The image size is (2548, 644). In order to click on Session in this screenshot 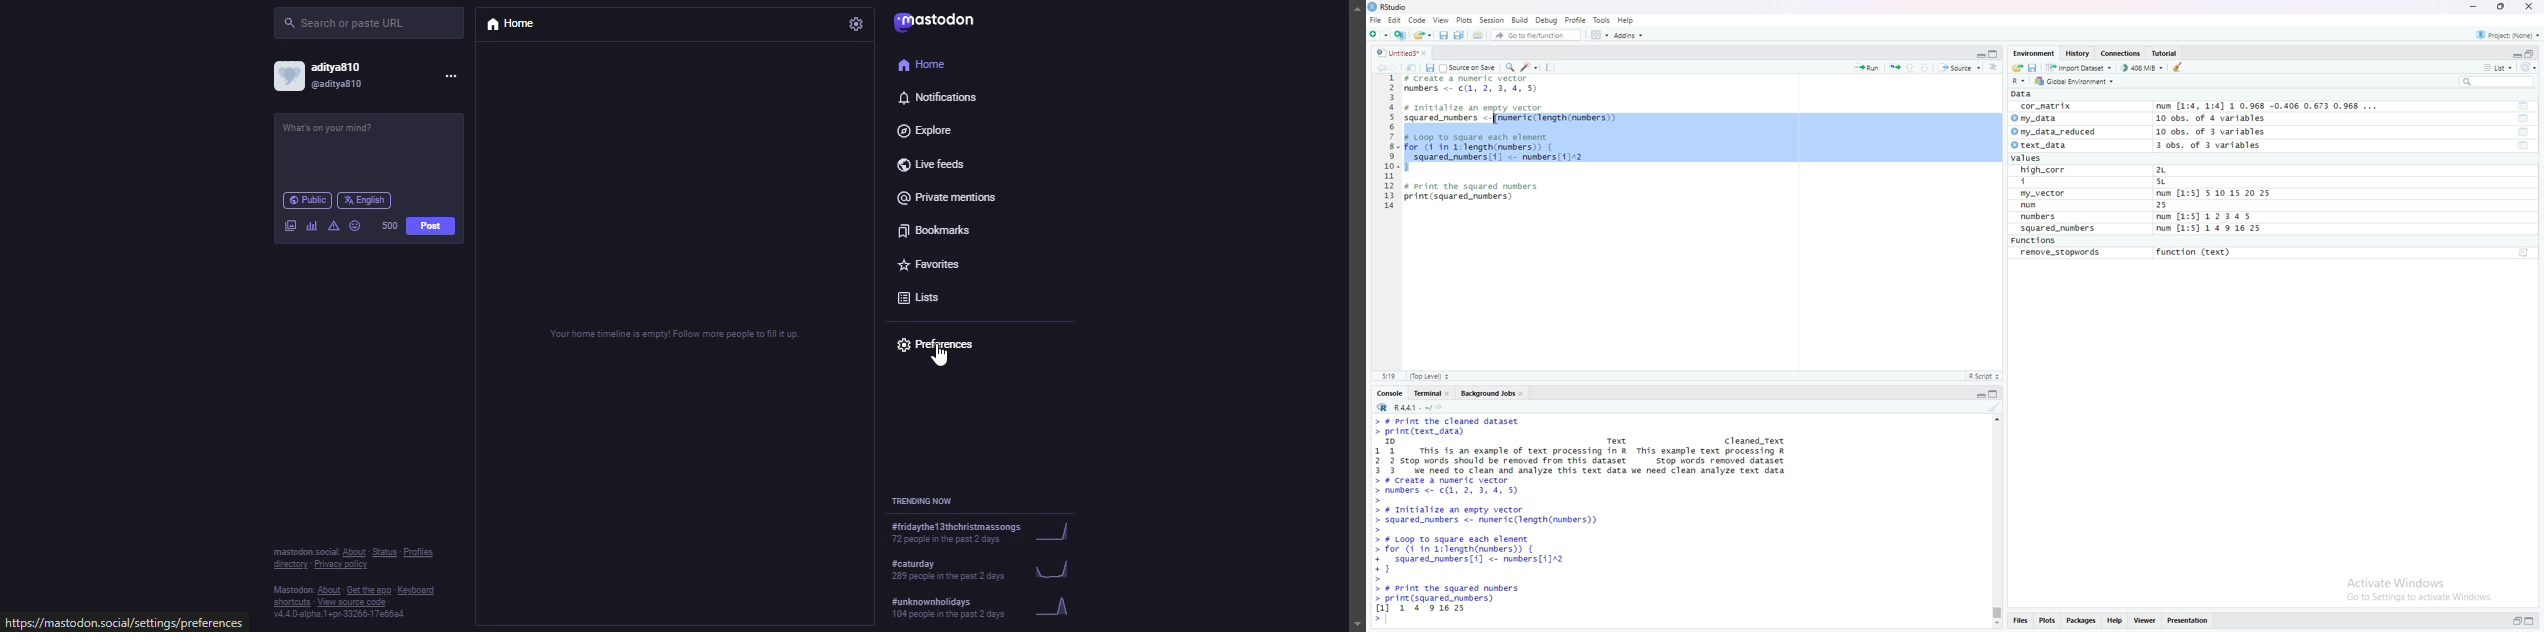, I will do `click(1492, 20)`.